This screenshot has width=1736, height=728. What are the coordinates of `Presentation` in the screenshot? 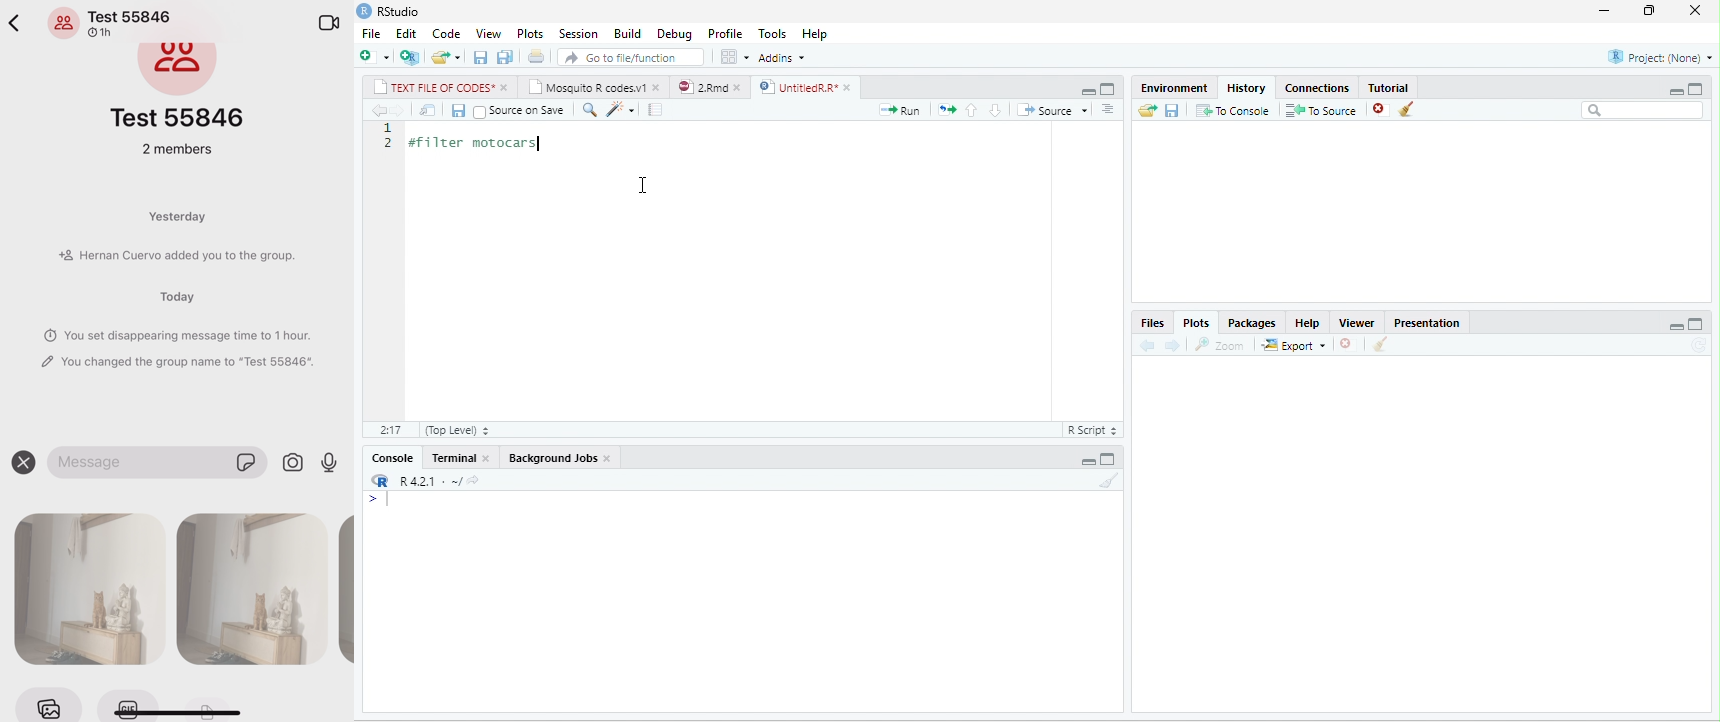 It's located at (1426, 323).